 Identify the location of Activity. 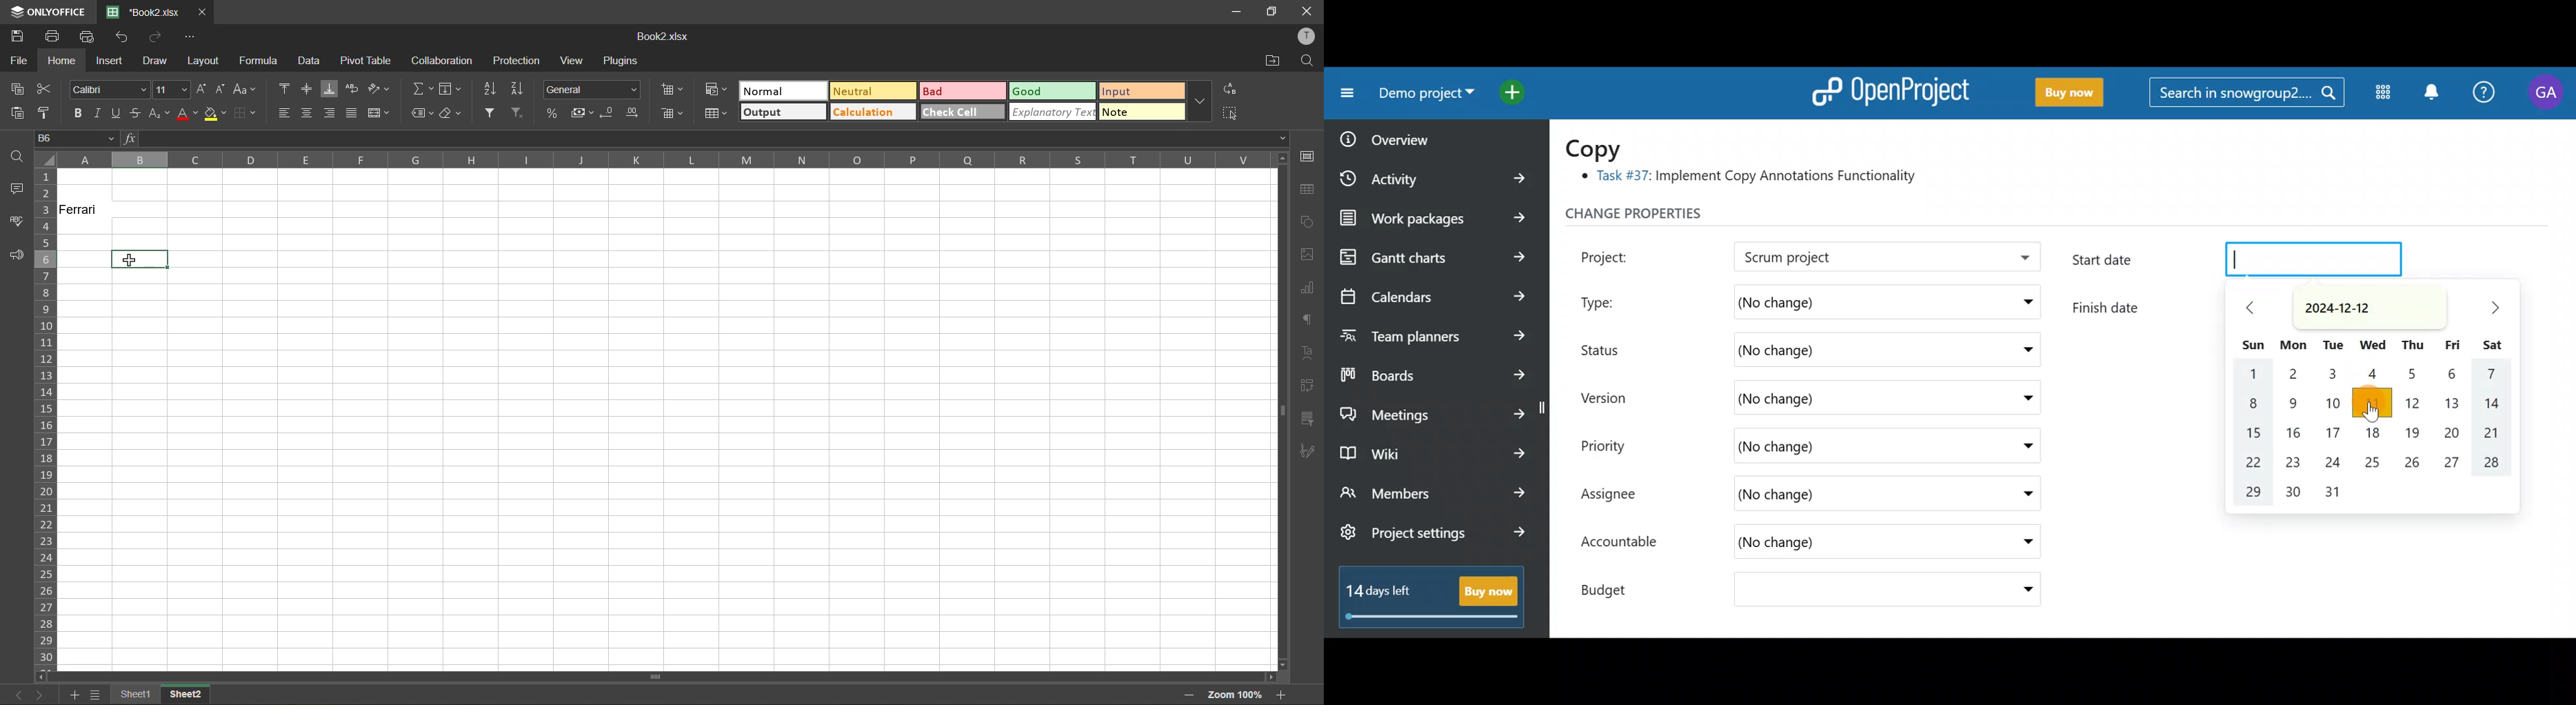
(1437, 174).